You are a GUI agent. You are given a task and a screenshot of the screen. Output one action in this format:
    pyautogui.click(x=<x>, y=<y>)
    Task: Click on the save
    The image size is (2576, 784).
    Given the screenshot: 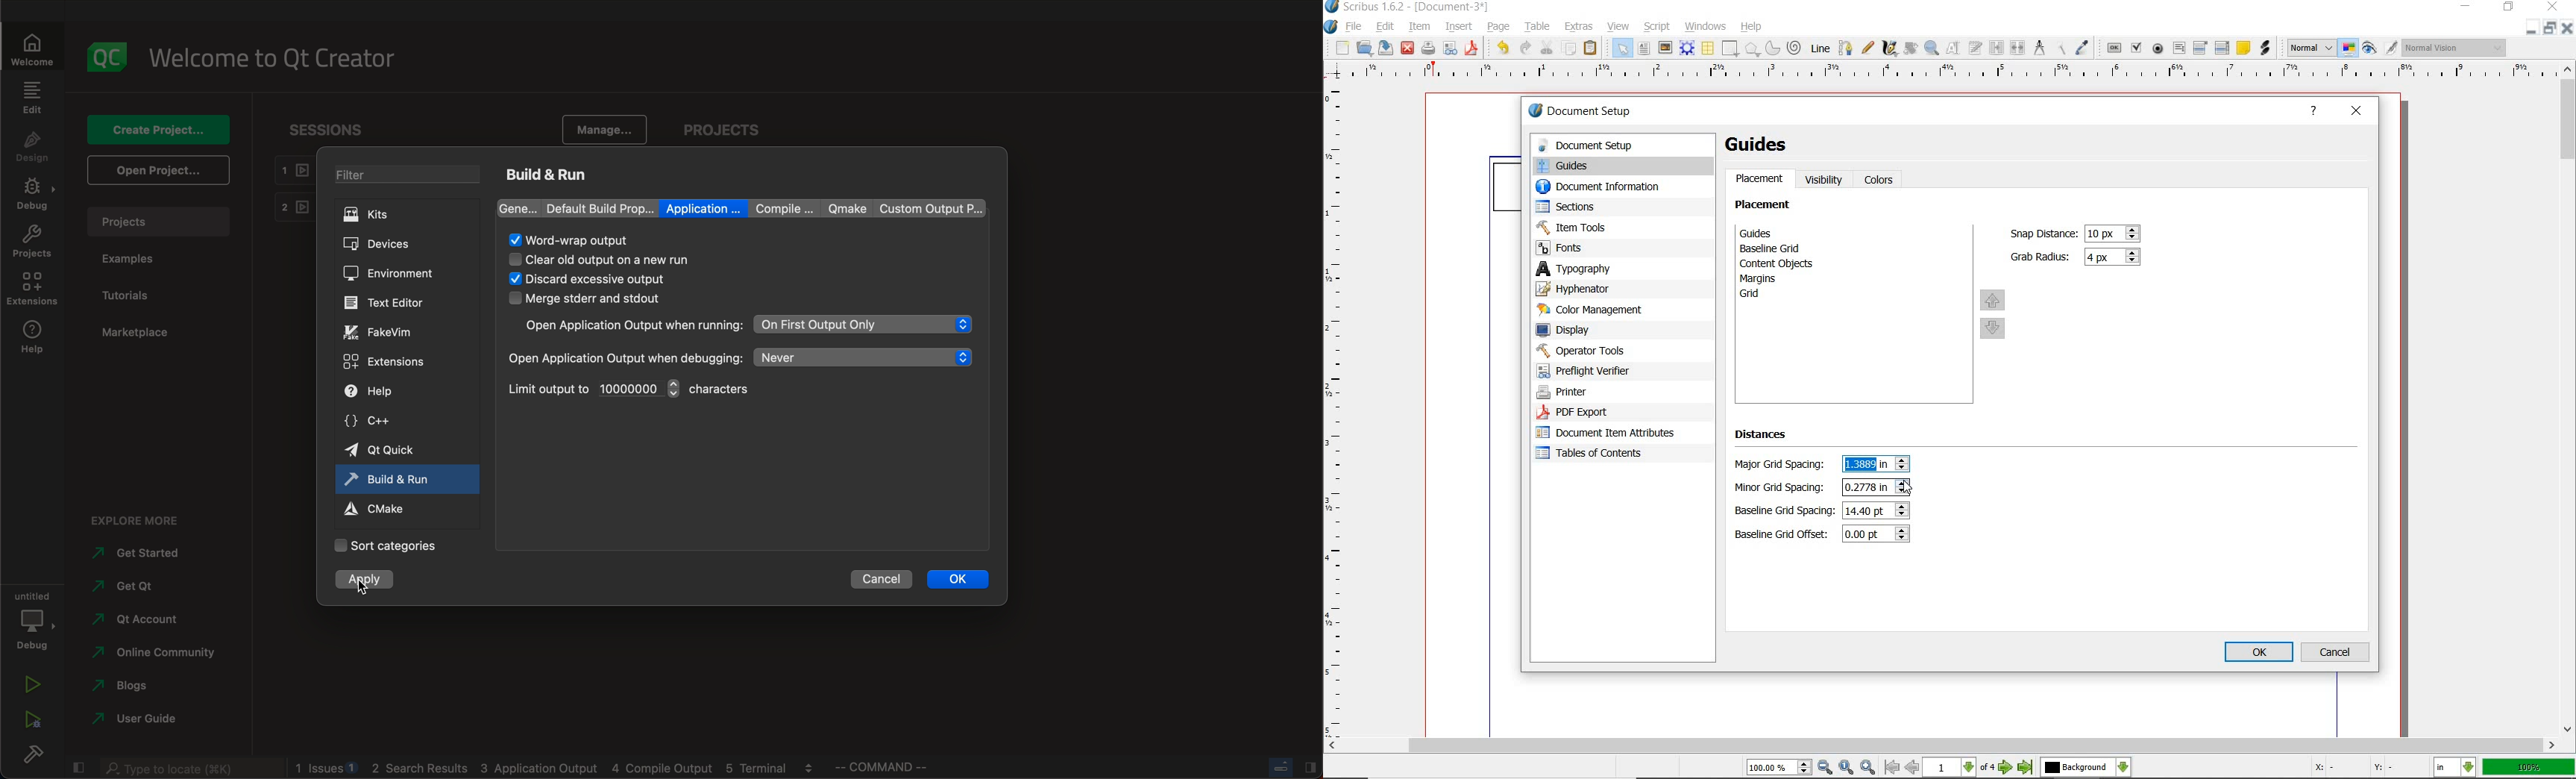 What is the action you would take?
    pyautogui.click(x=1384, y=47)
    